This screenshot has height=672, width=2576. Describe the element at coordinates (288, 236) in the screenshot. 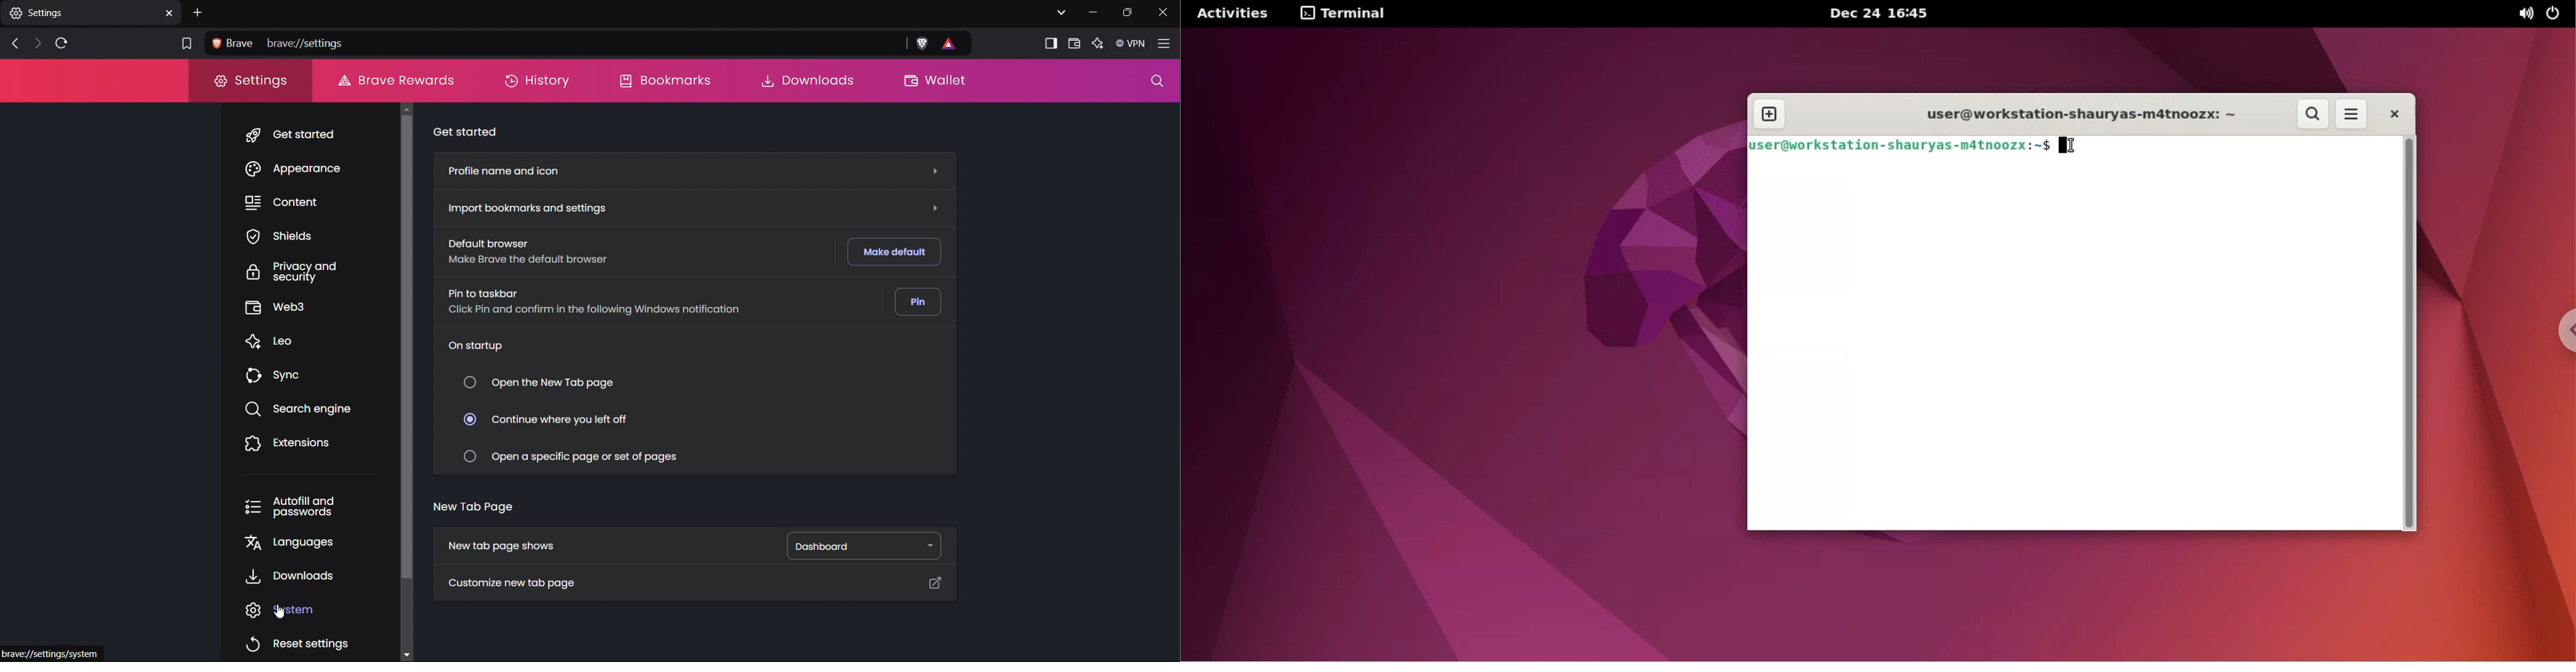

I see `Shields` at that location.